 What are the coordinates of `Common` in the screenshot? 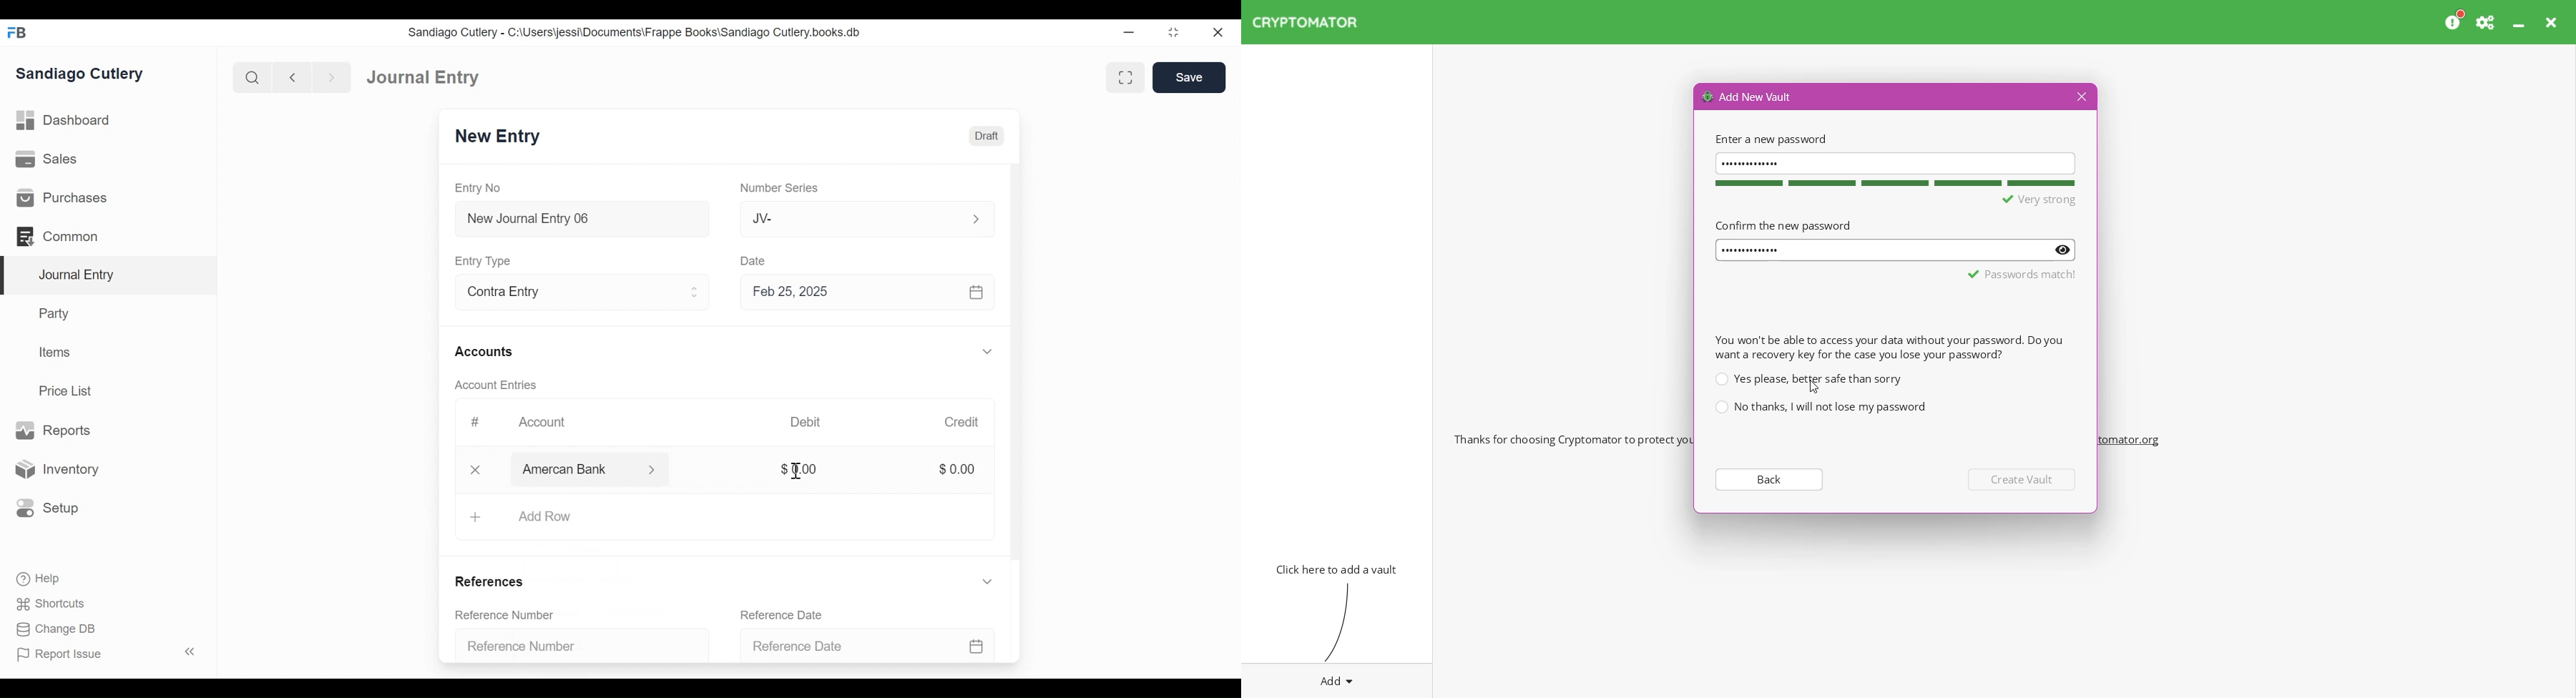 It's located at (64, 237).